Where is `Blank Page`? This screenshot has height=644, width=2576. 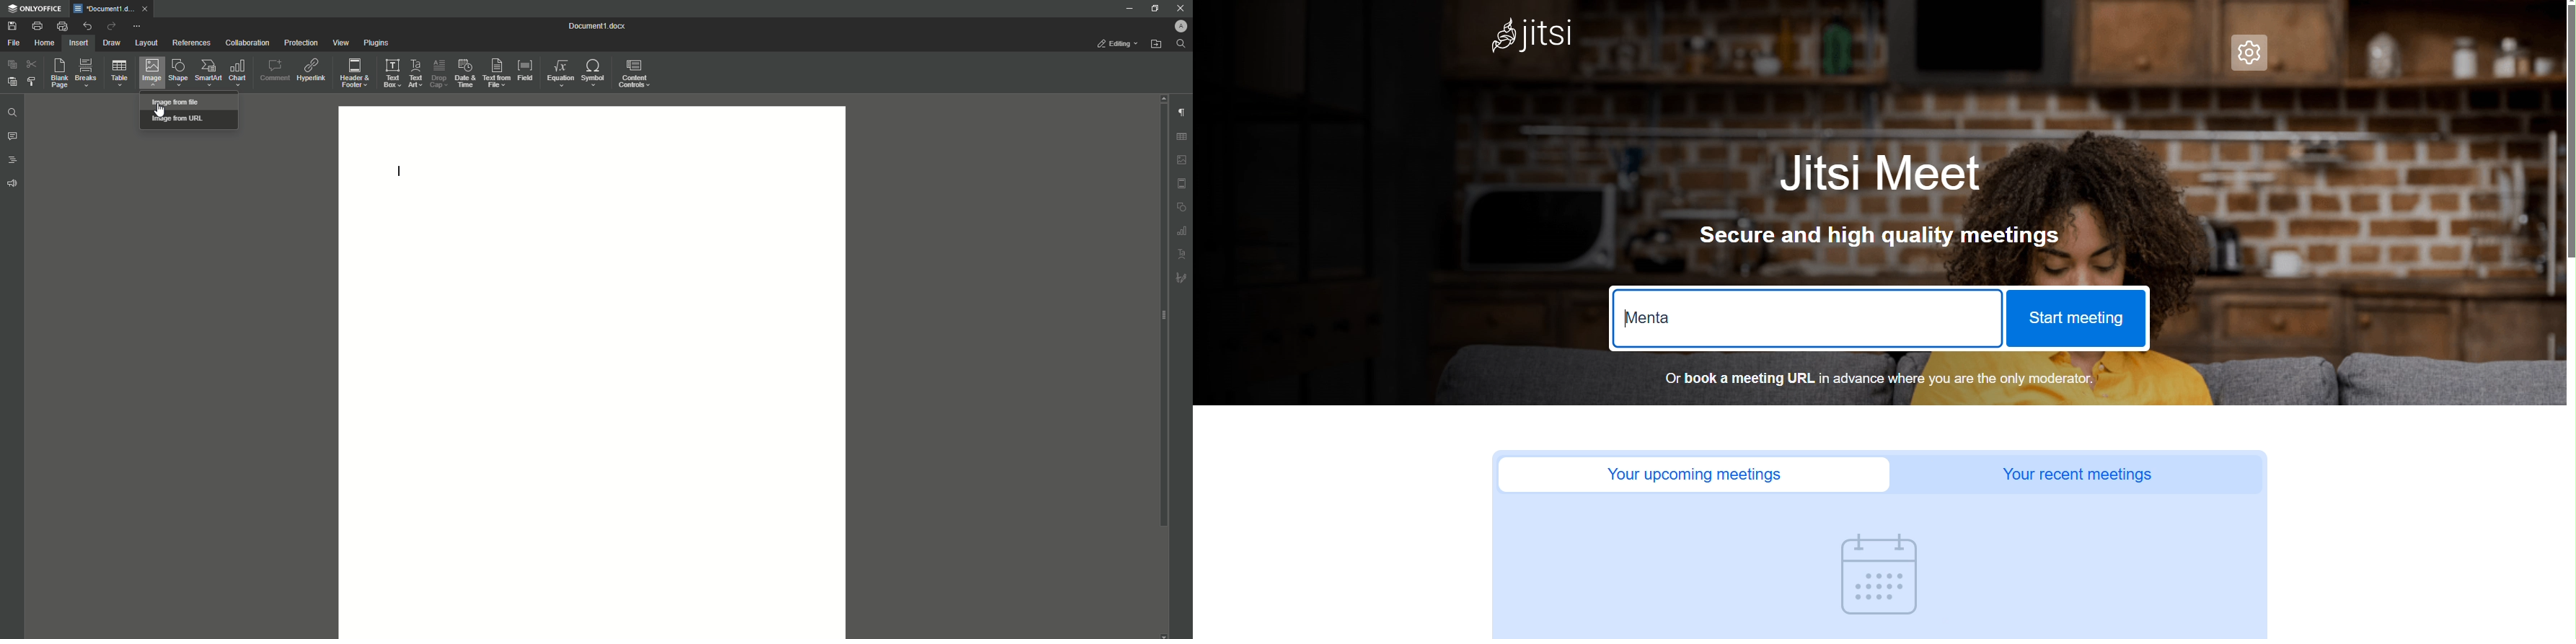
Blank Page is located at coordinates (57, 71).